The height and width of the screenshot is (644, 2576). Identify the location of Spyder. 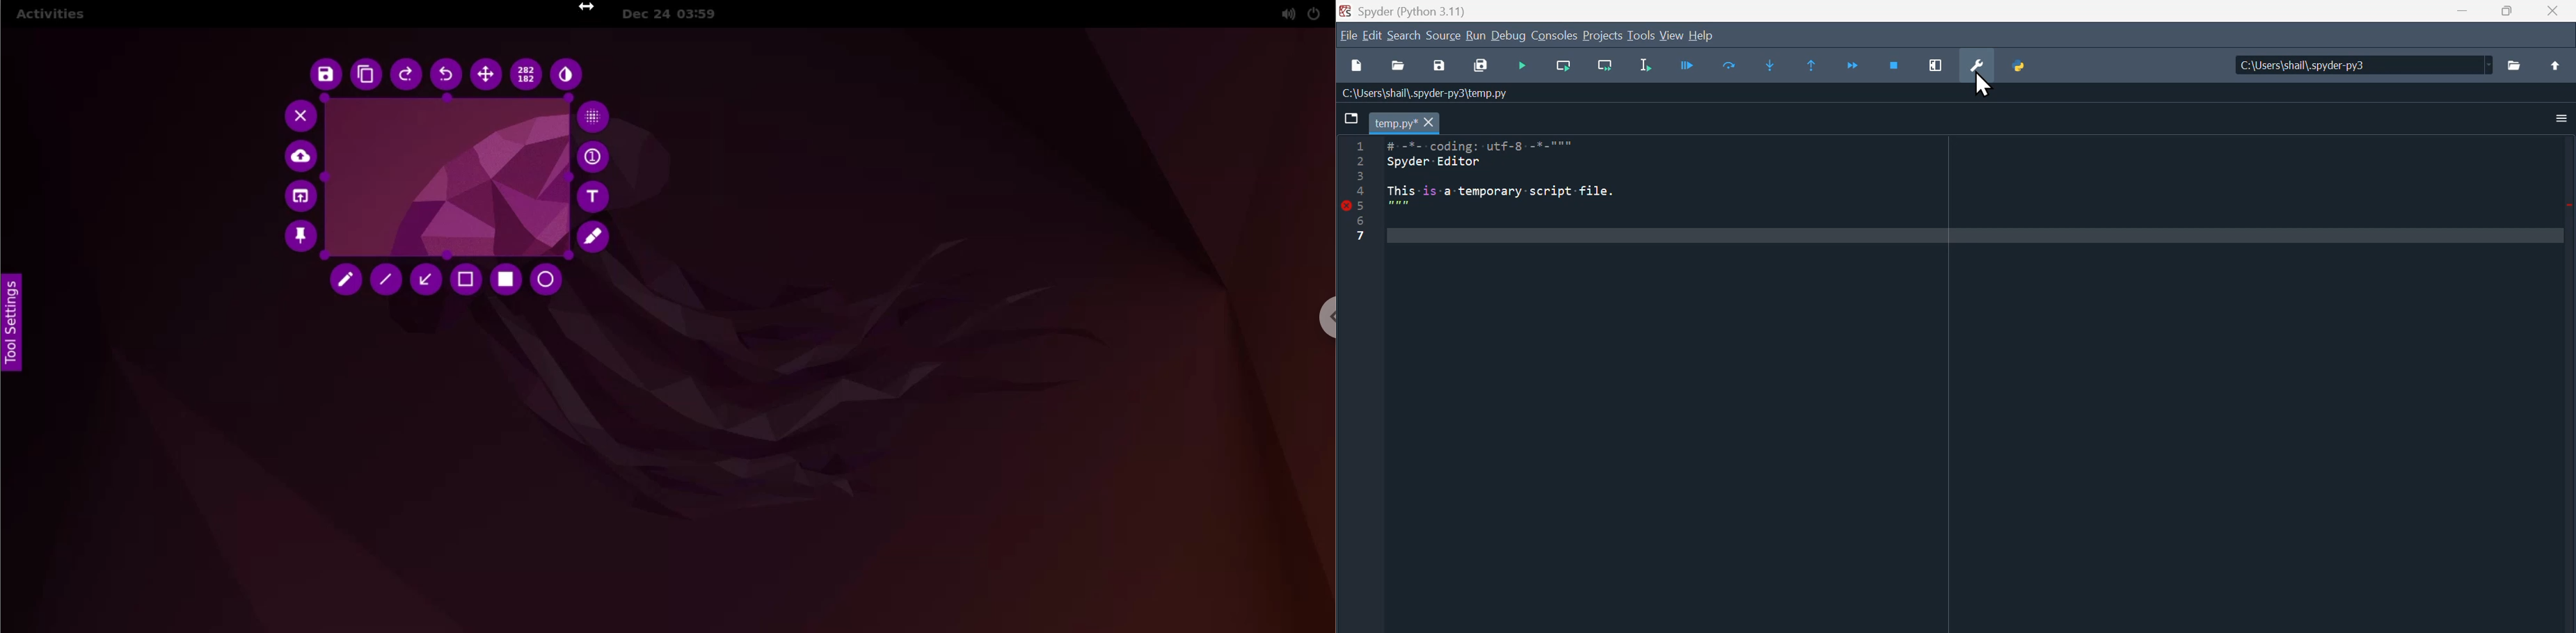
(1416, 10).